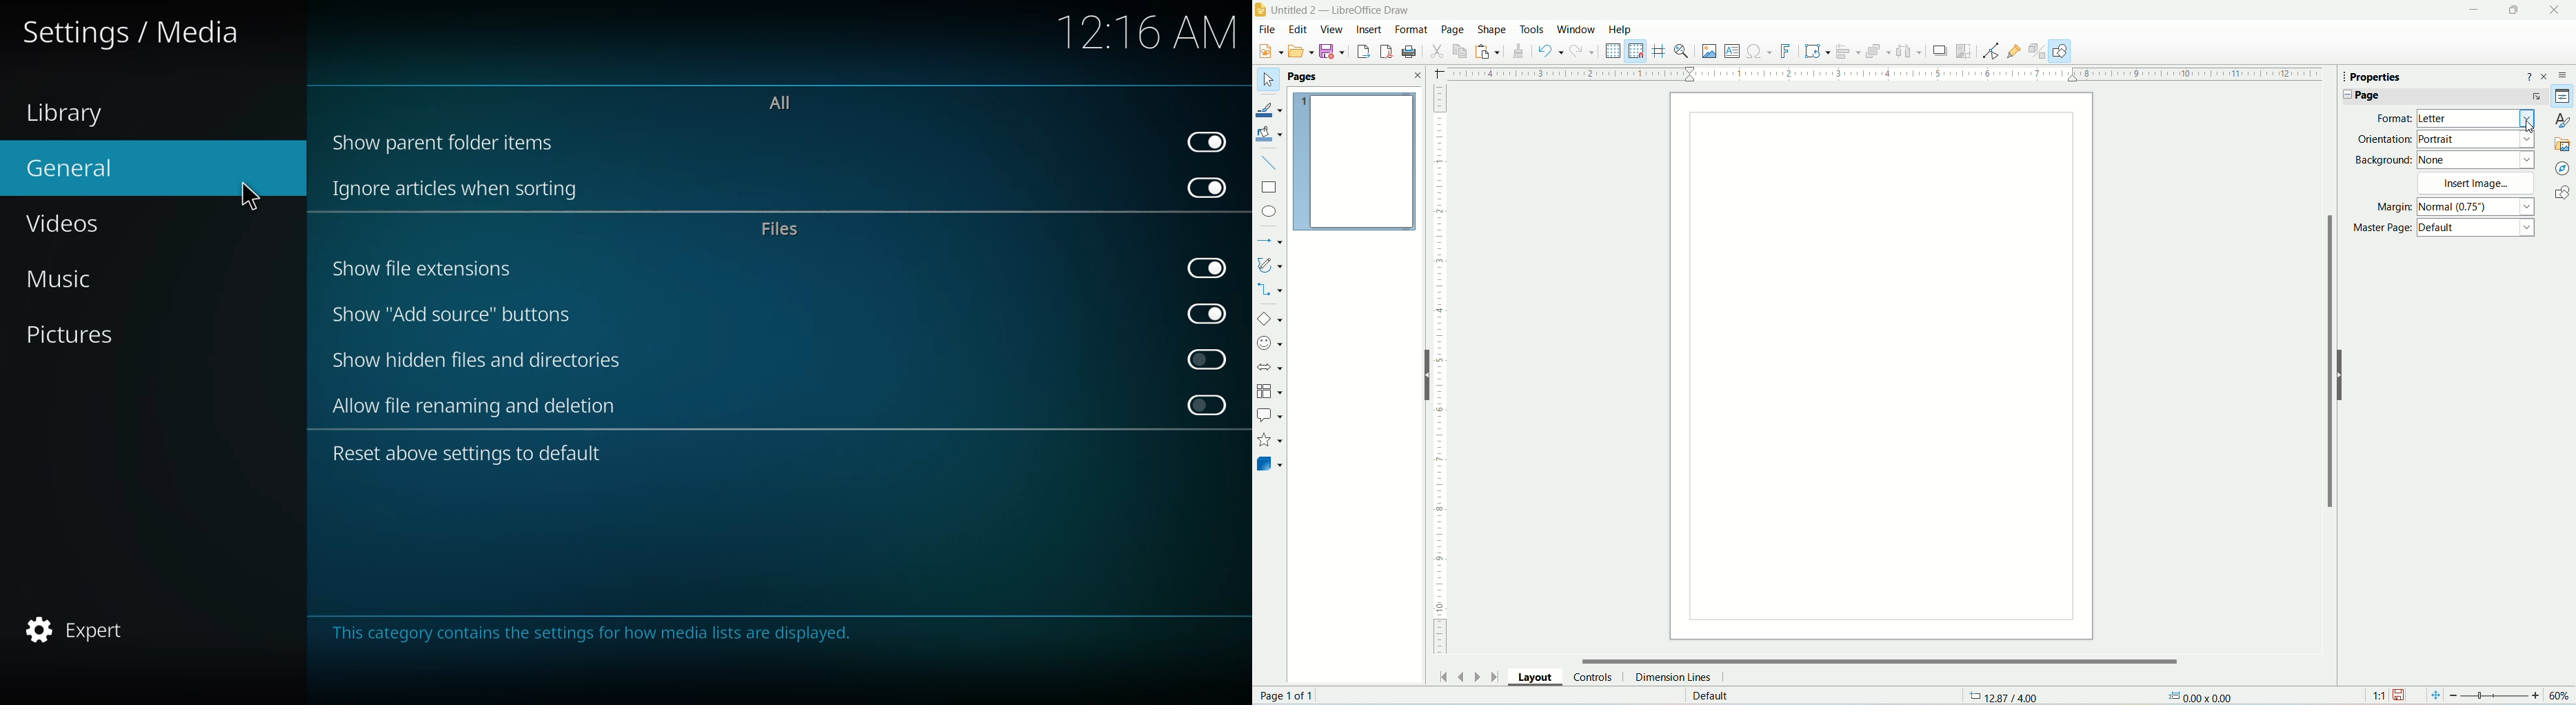  What do you see at coordinates (79, 334) in the screenshot?
I see `pictures` at bounding box center [79, 334].